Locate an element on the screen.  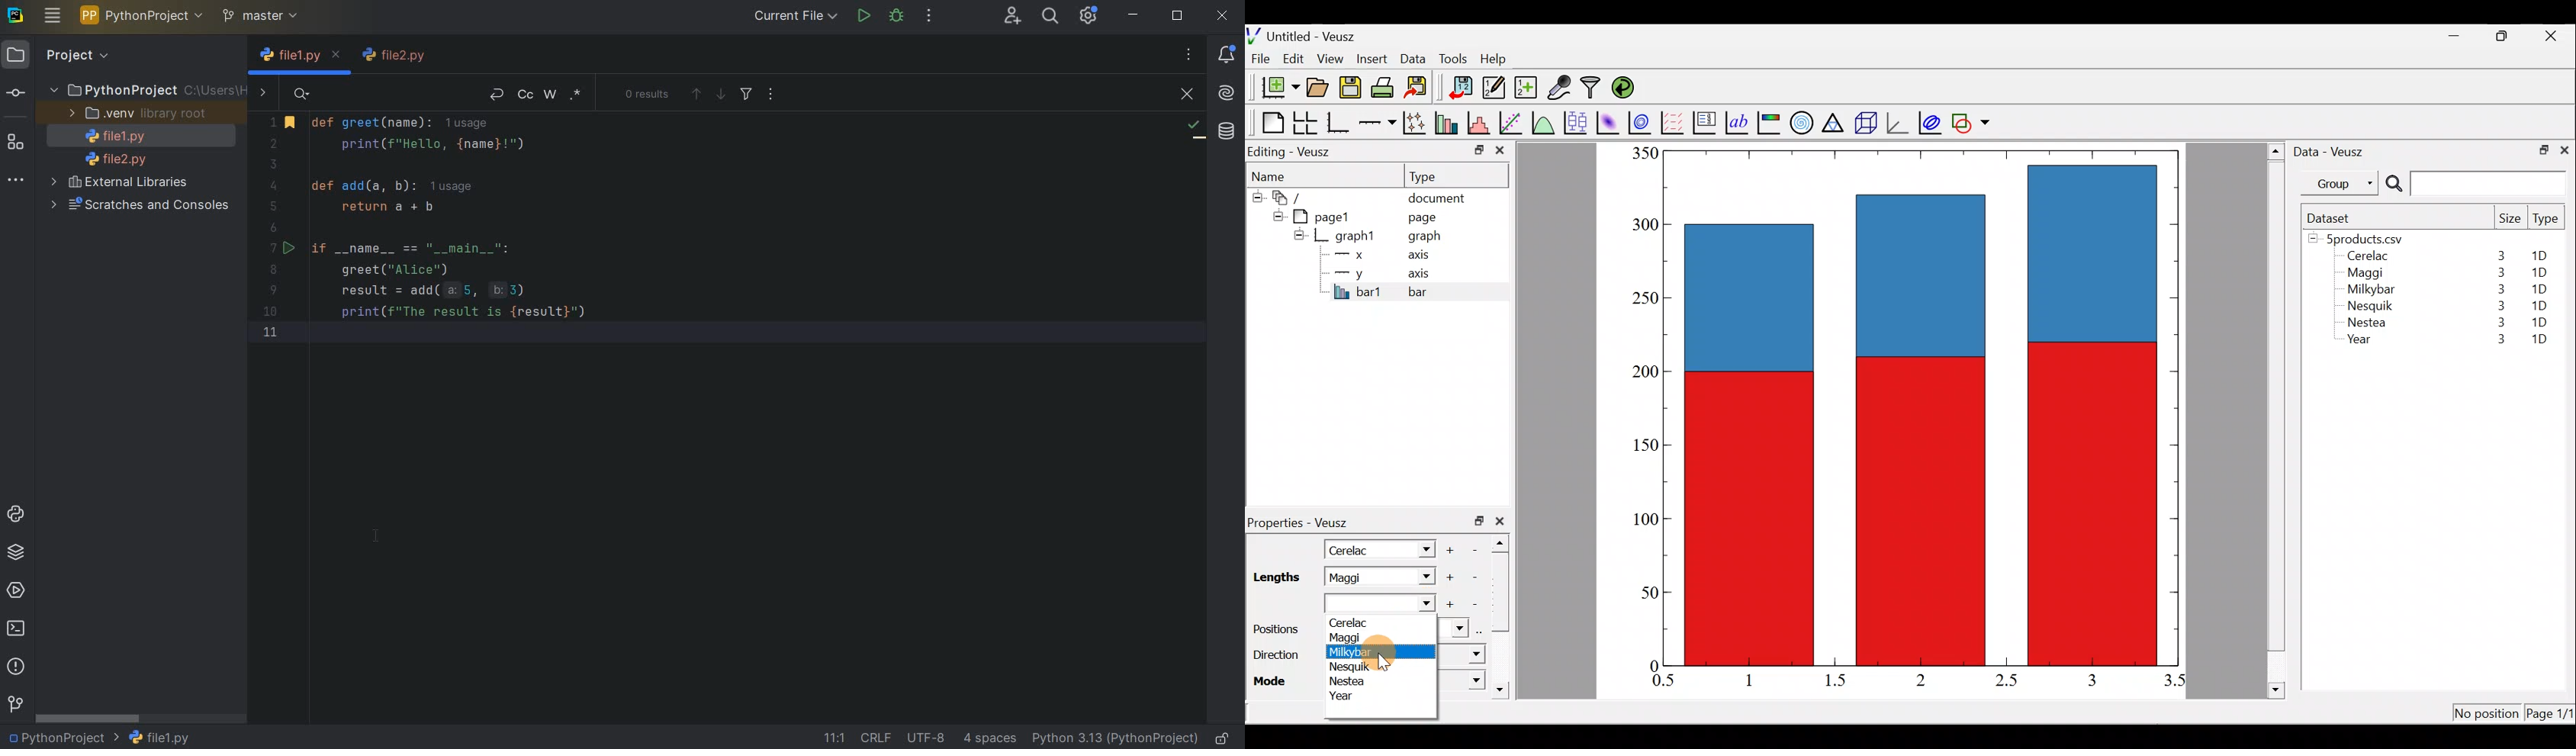
350 is located at coordinates (1644, 153).